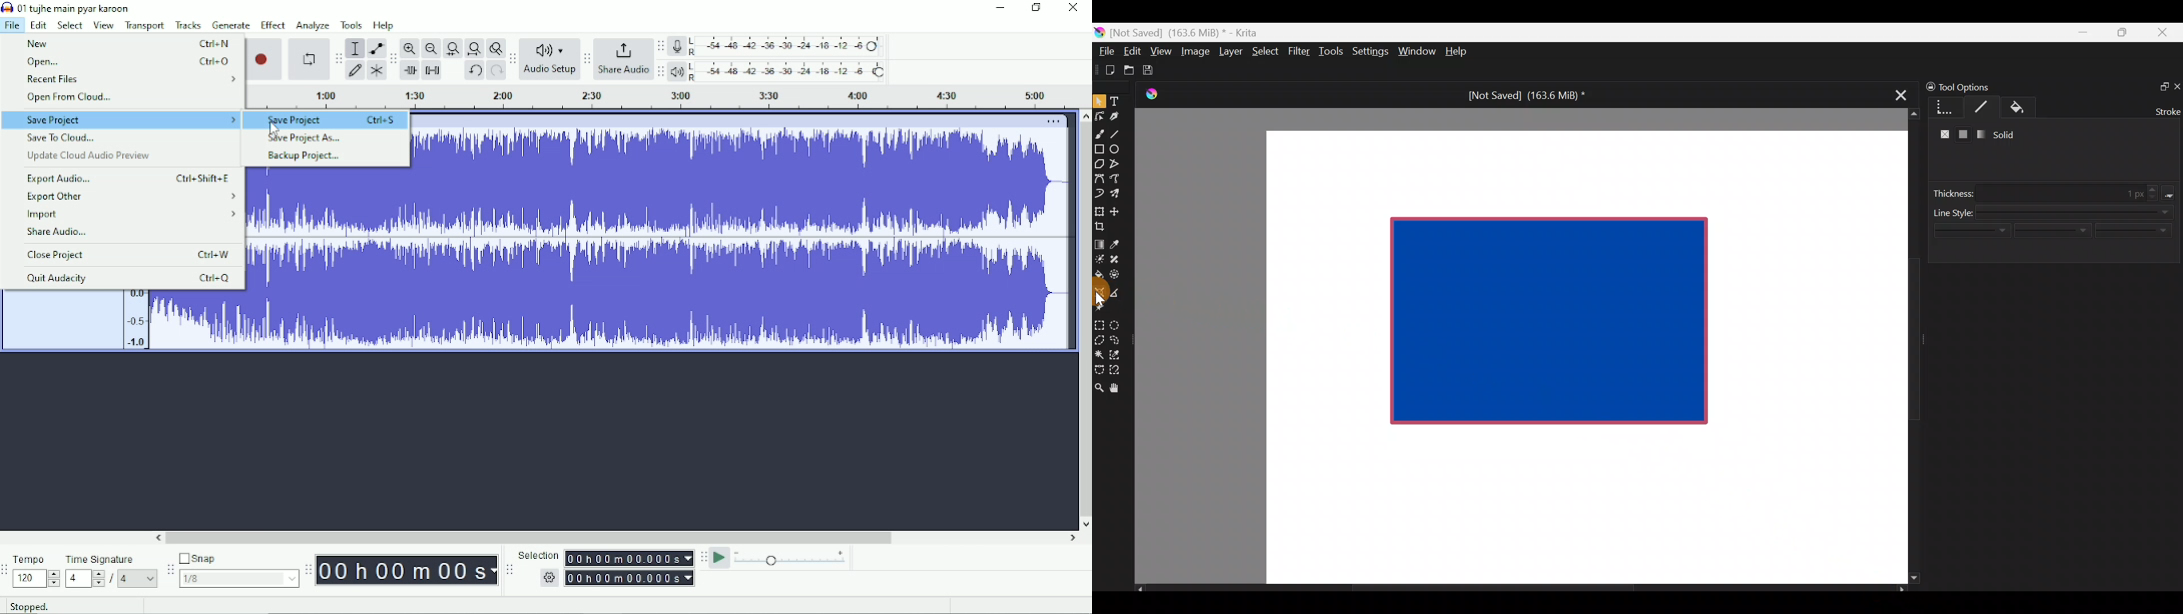 The height and width of the screenshot is (616, 2184). I want to click on Playback meter, so click(781, 72).